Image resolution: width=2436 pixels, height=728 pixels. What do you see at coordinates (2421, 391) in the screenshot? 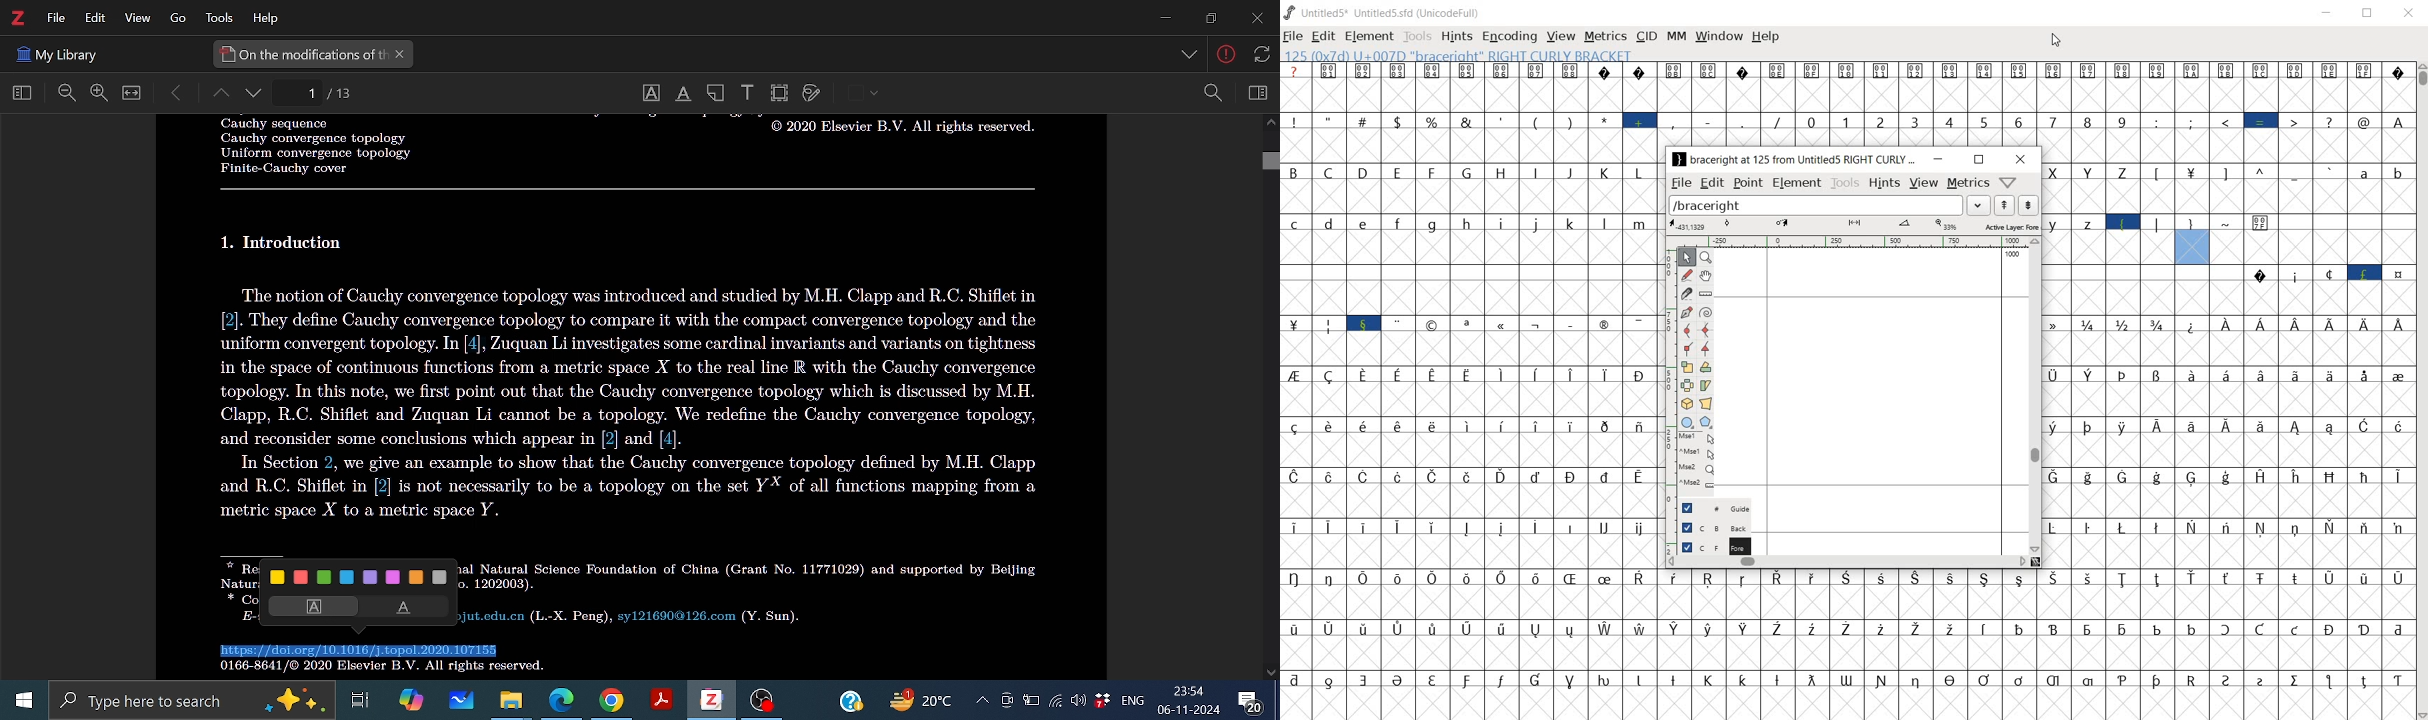
I see `SCROLLBAR` at bounding box center [2421, 391].